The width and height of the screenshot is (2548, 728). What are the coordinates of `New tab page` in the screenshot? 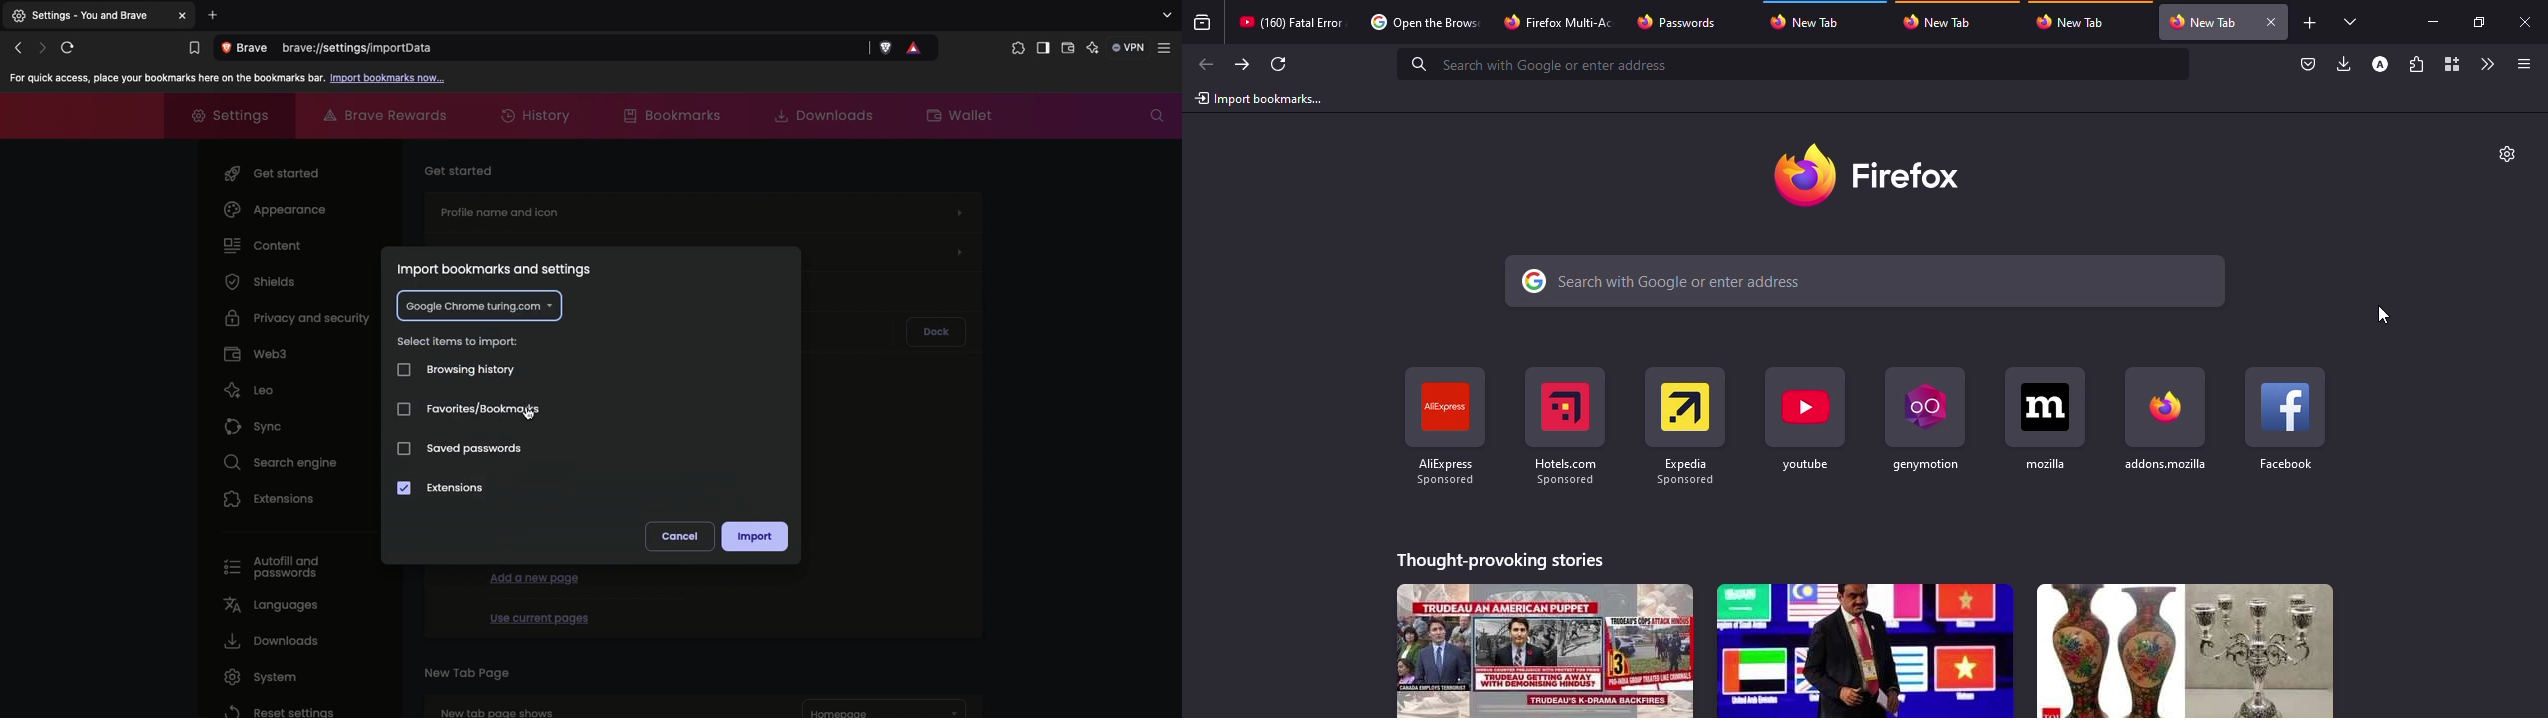 It's located at (467, 671).